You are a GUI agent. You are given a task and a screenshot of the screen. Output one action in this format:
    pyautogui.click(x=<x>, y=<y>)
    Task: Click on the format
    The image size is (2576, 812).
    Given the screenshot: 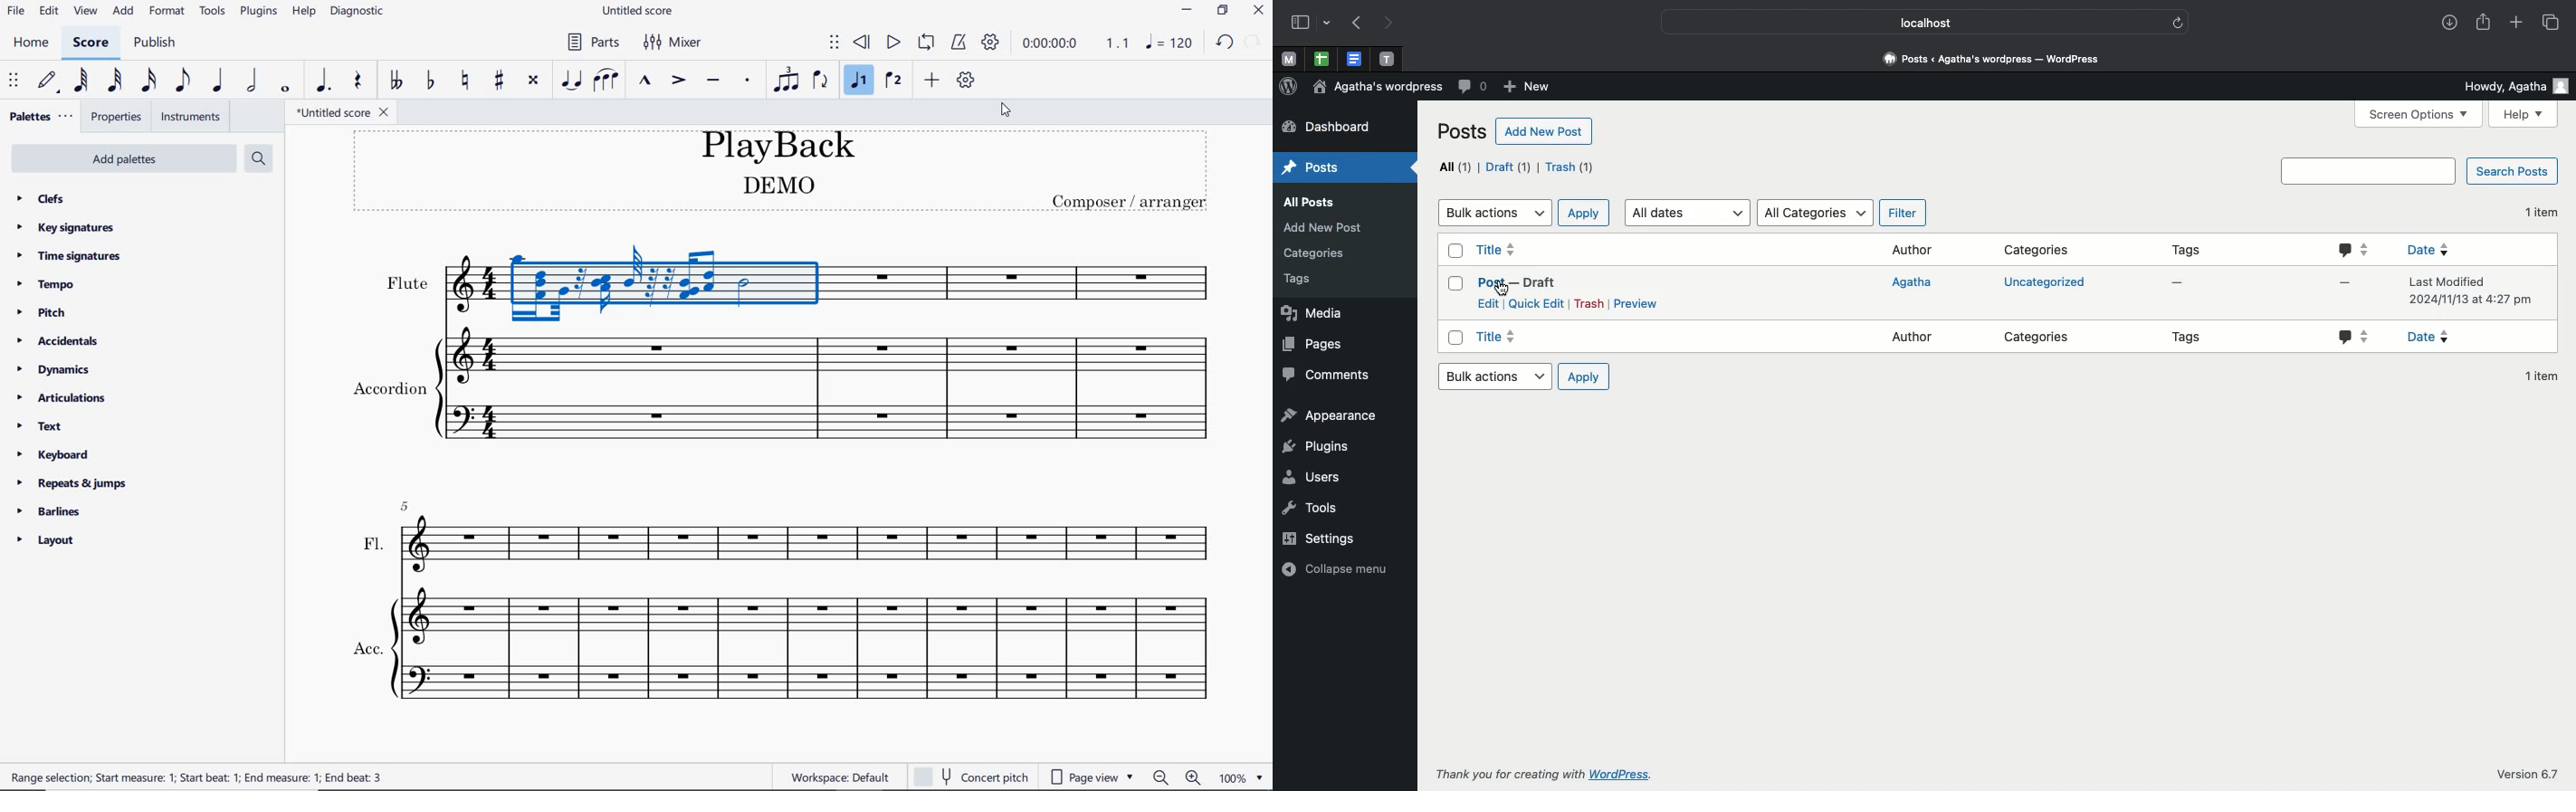 What is the action you would take?
    pyautogui.click(x=168, y=10)
    